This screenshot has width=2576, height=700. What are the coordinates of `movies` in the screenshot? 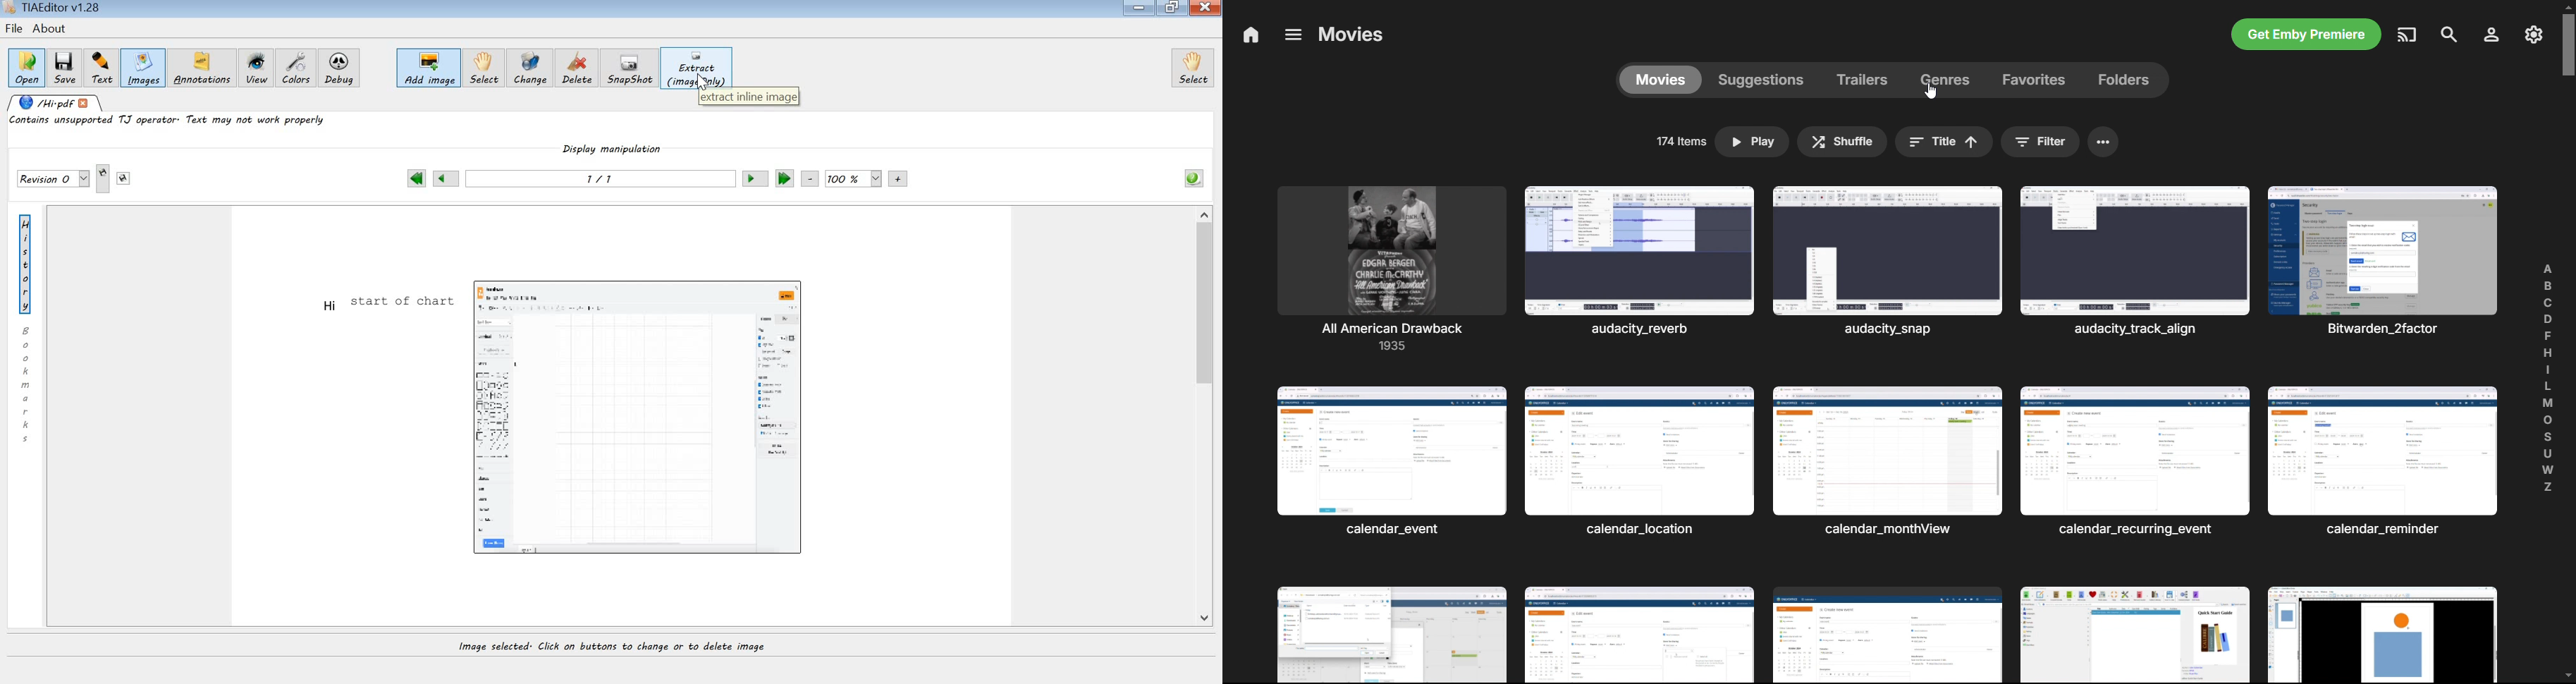 It's located at (1662, 80).